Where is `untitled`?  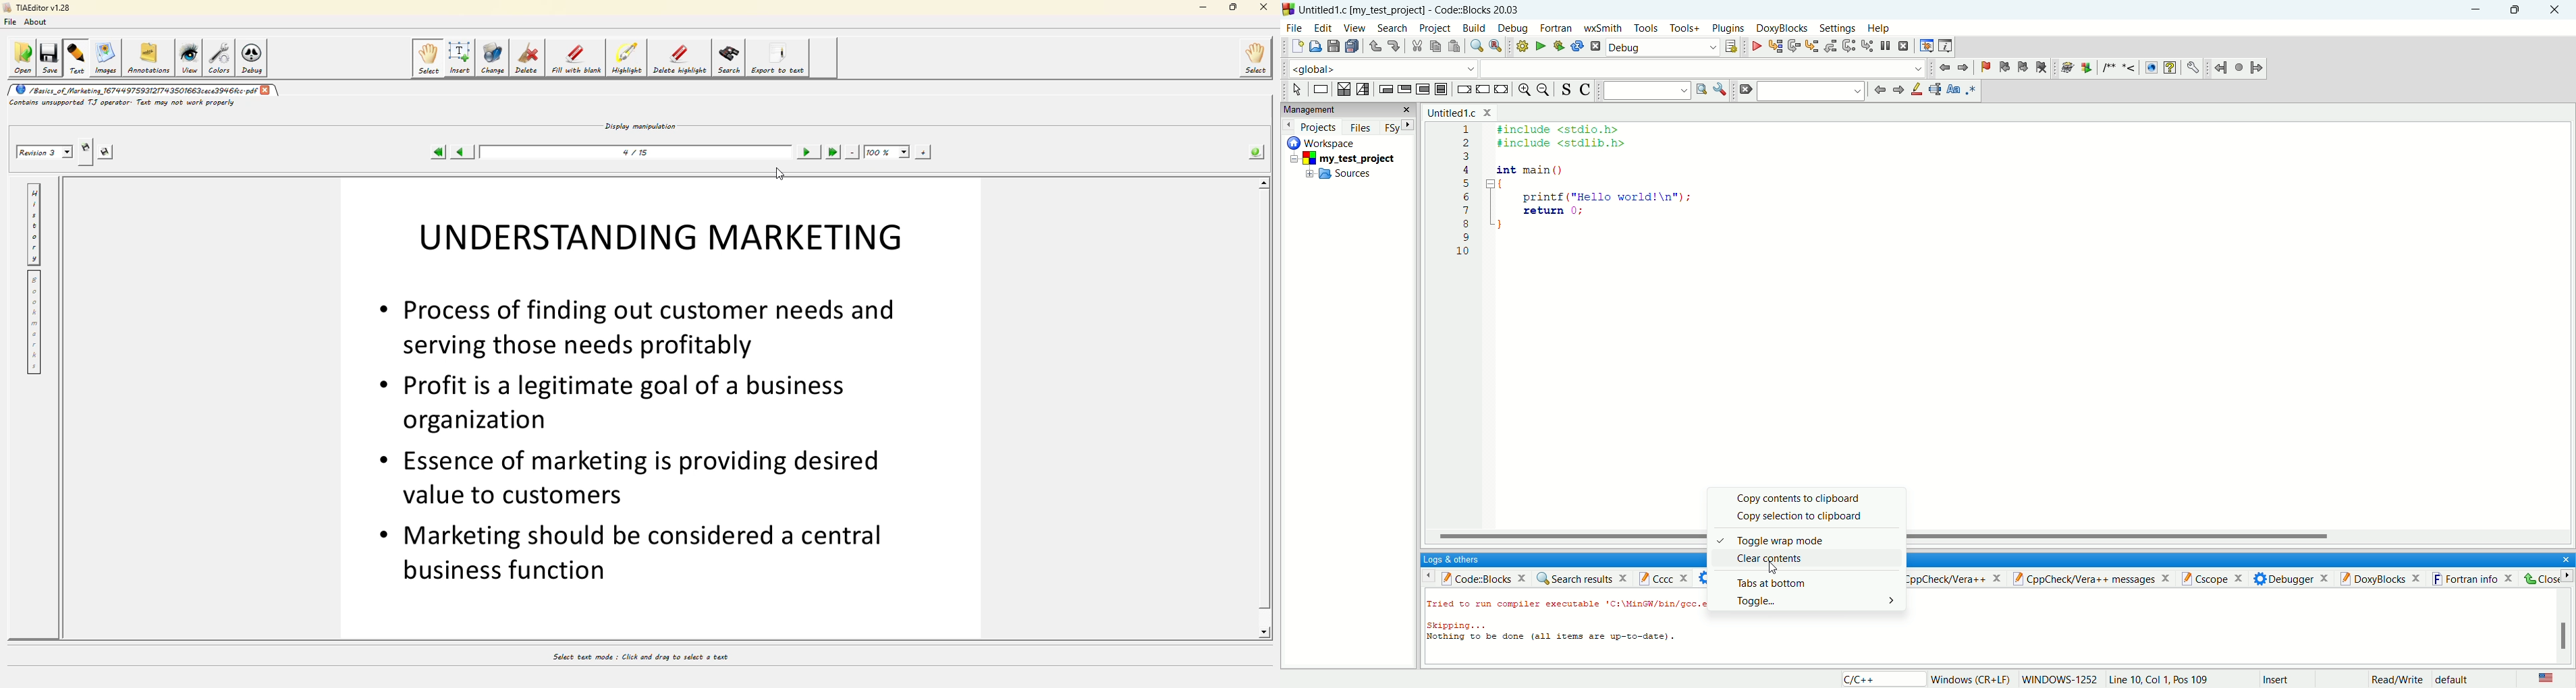 untitled is located at coordinates (1459, 112).